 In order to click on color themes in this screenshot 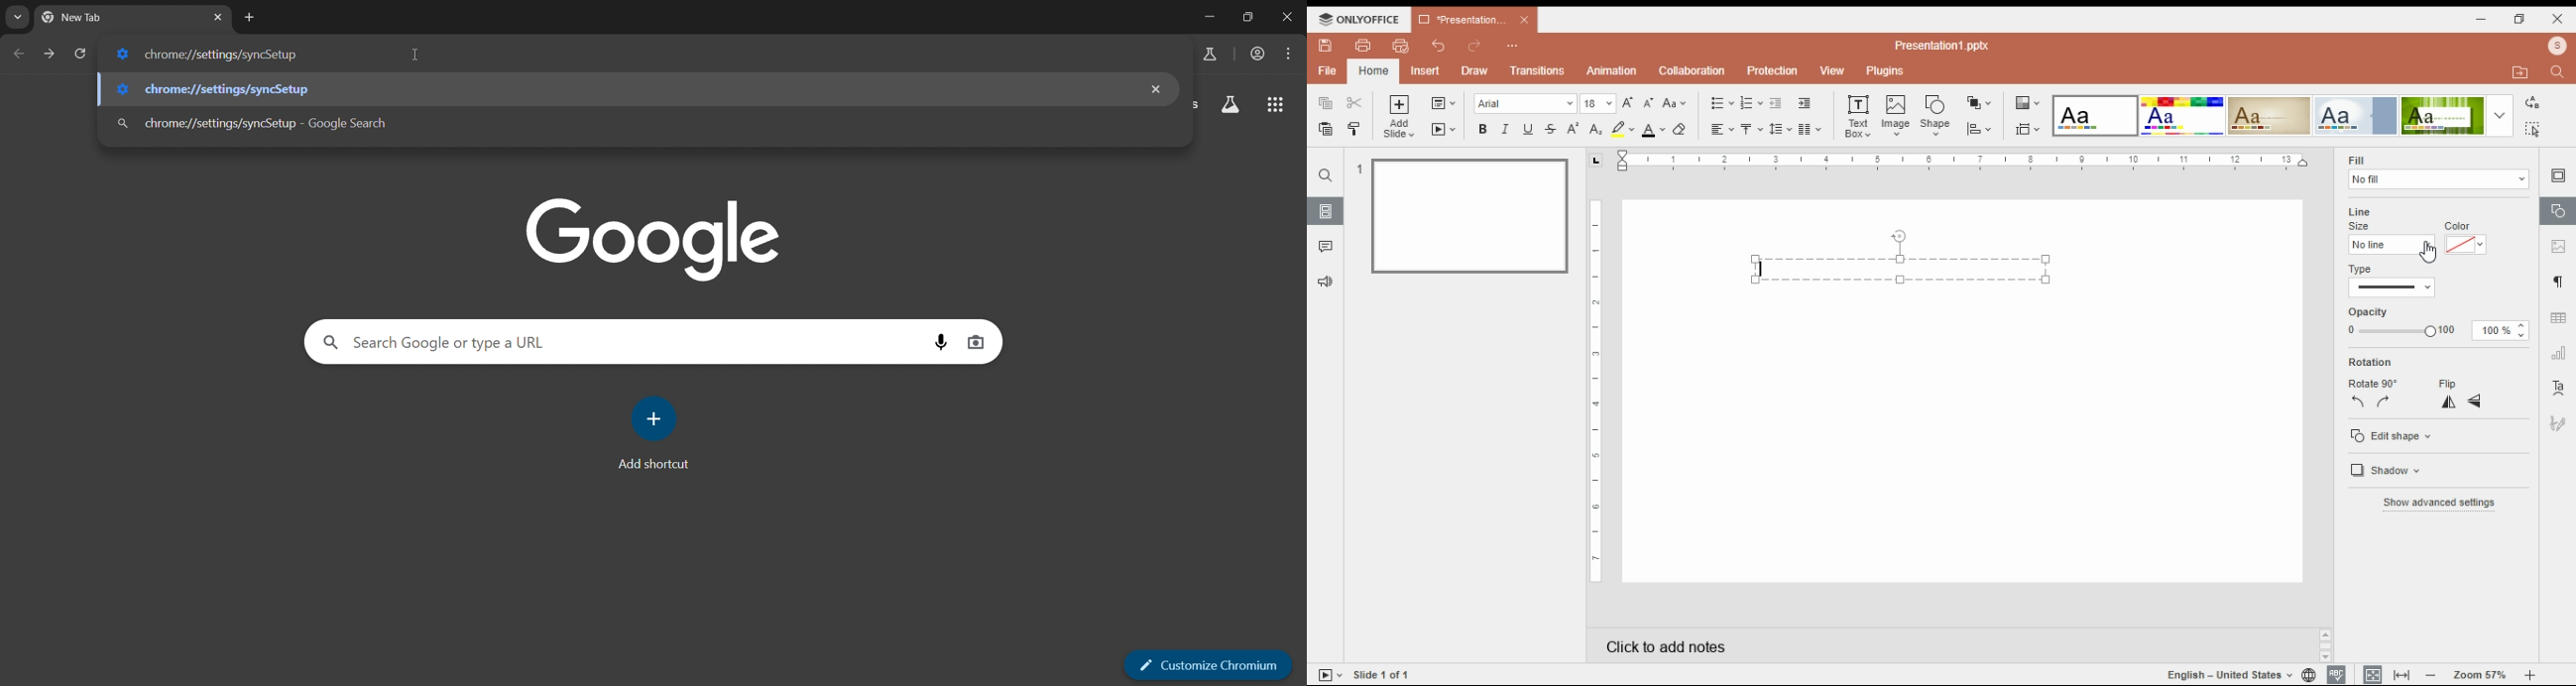, I will do `click(2027, 103)`.